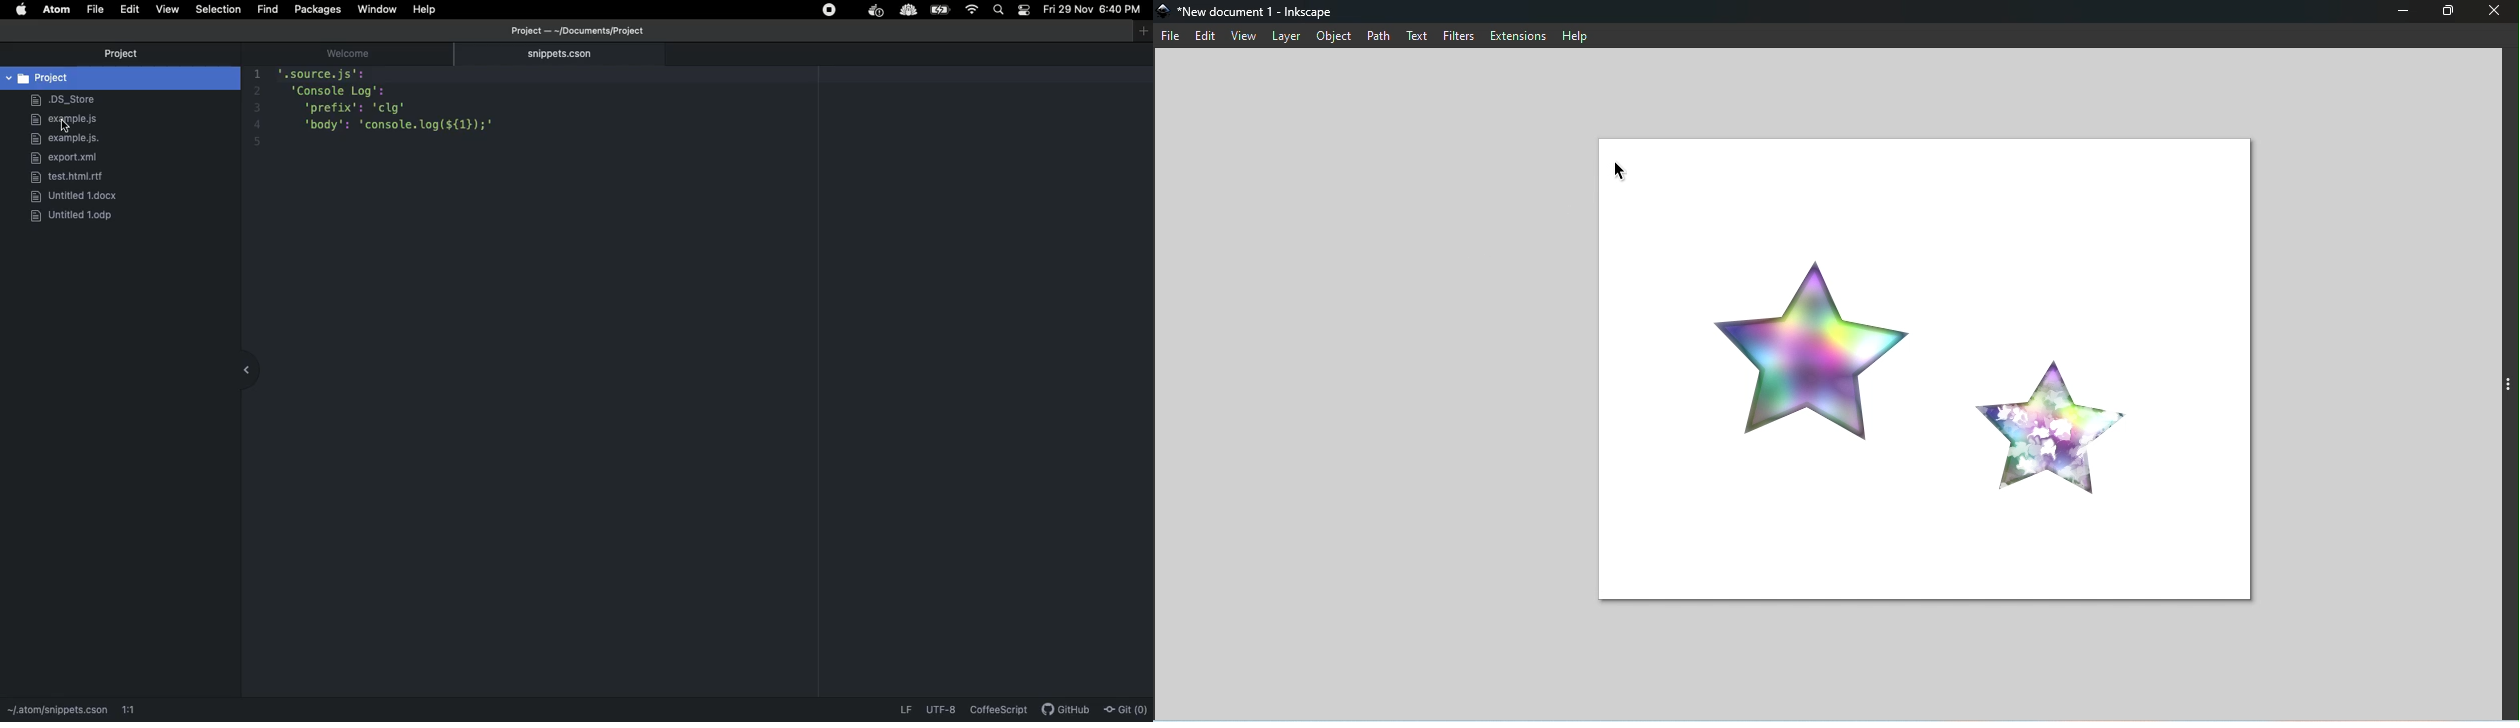  I want to click on Project, so click(121, 54).